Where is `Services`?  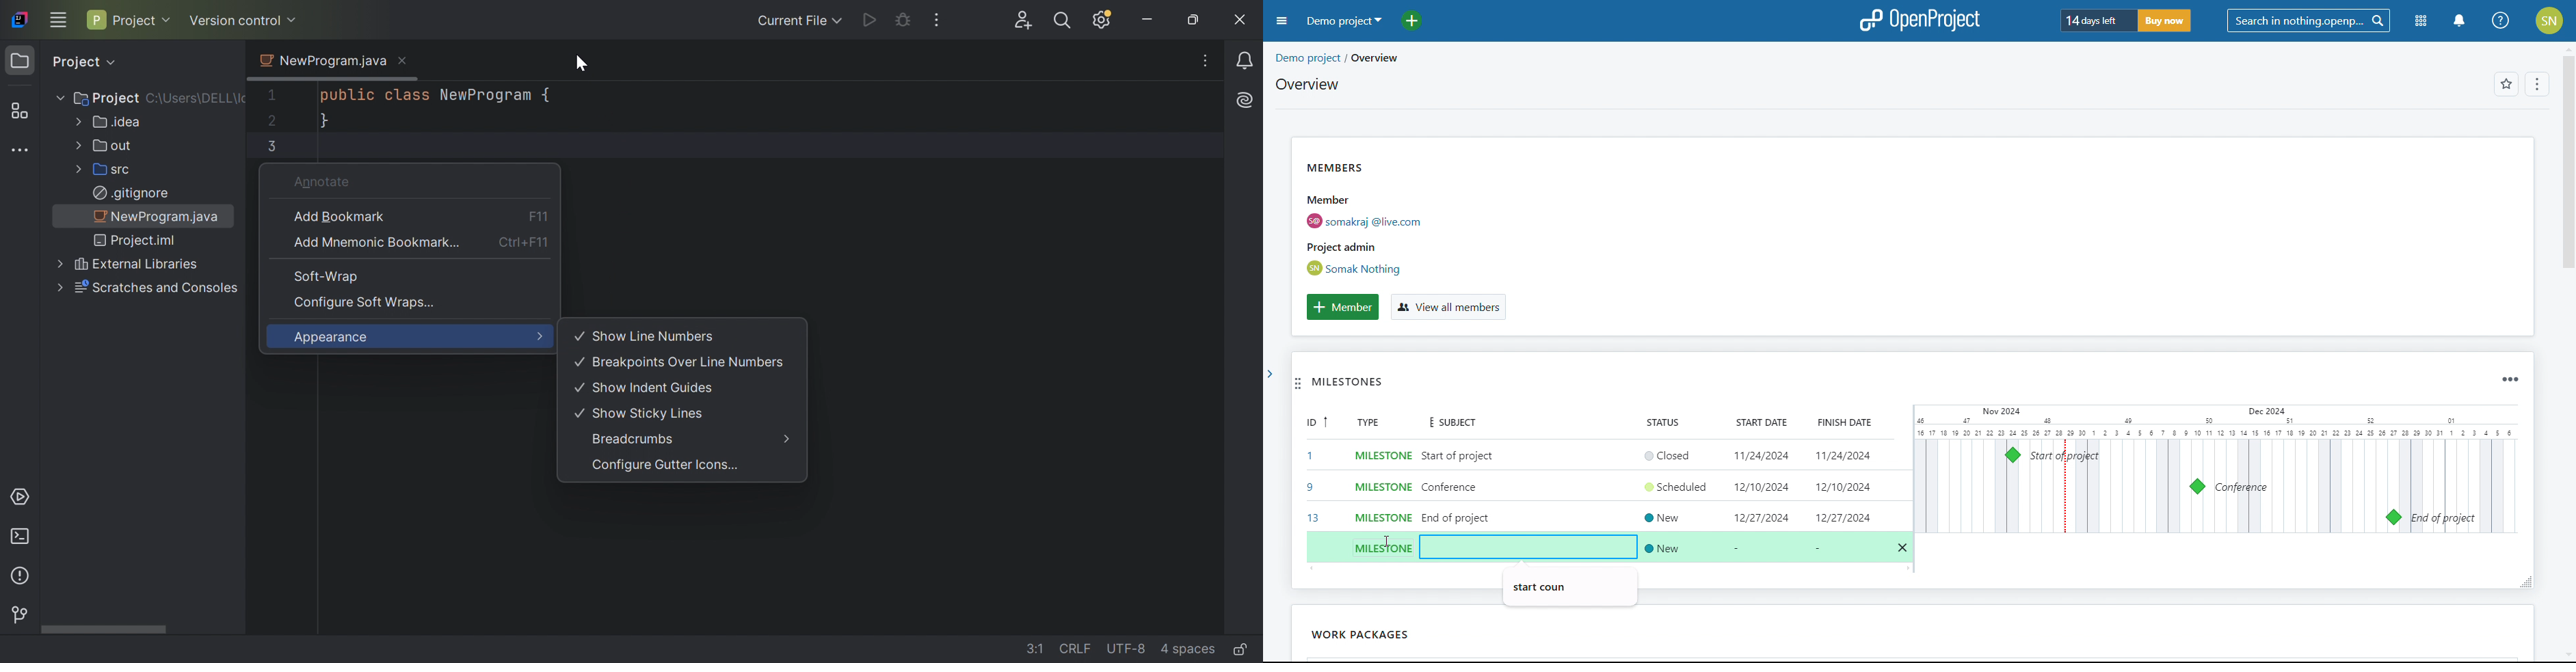 Services is located at coordinates (19, 497).